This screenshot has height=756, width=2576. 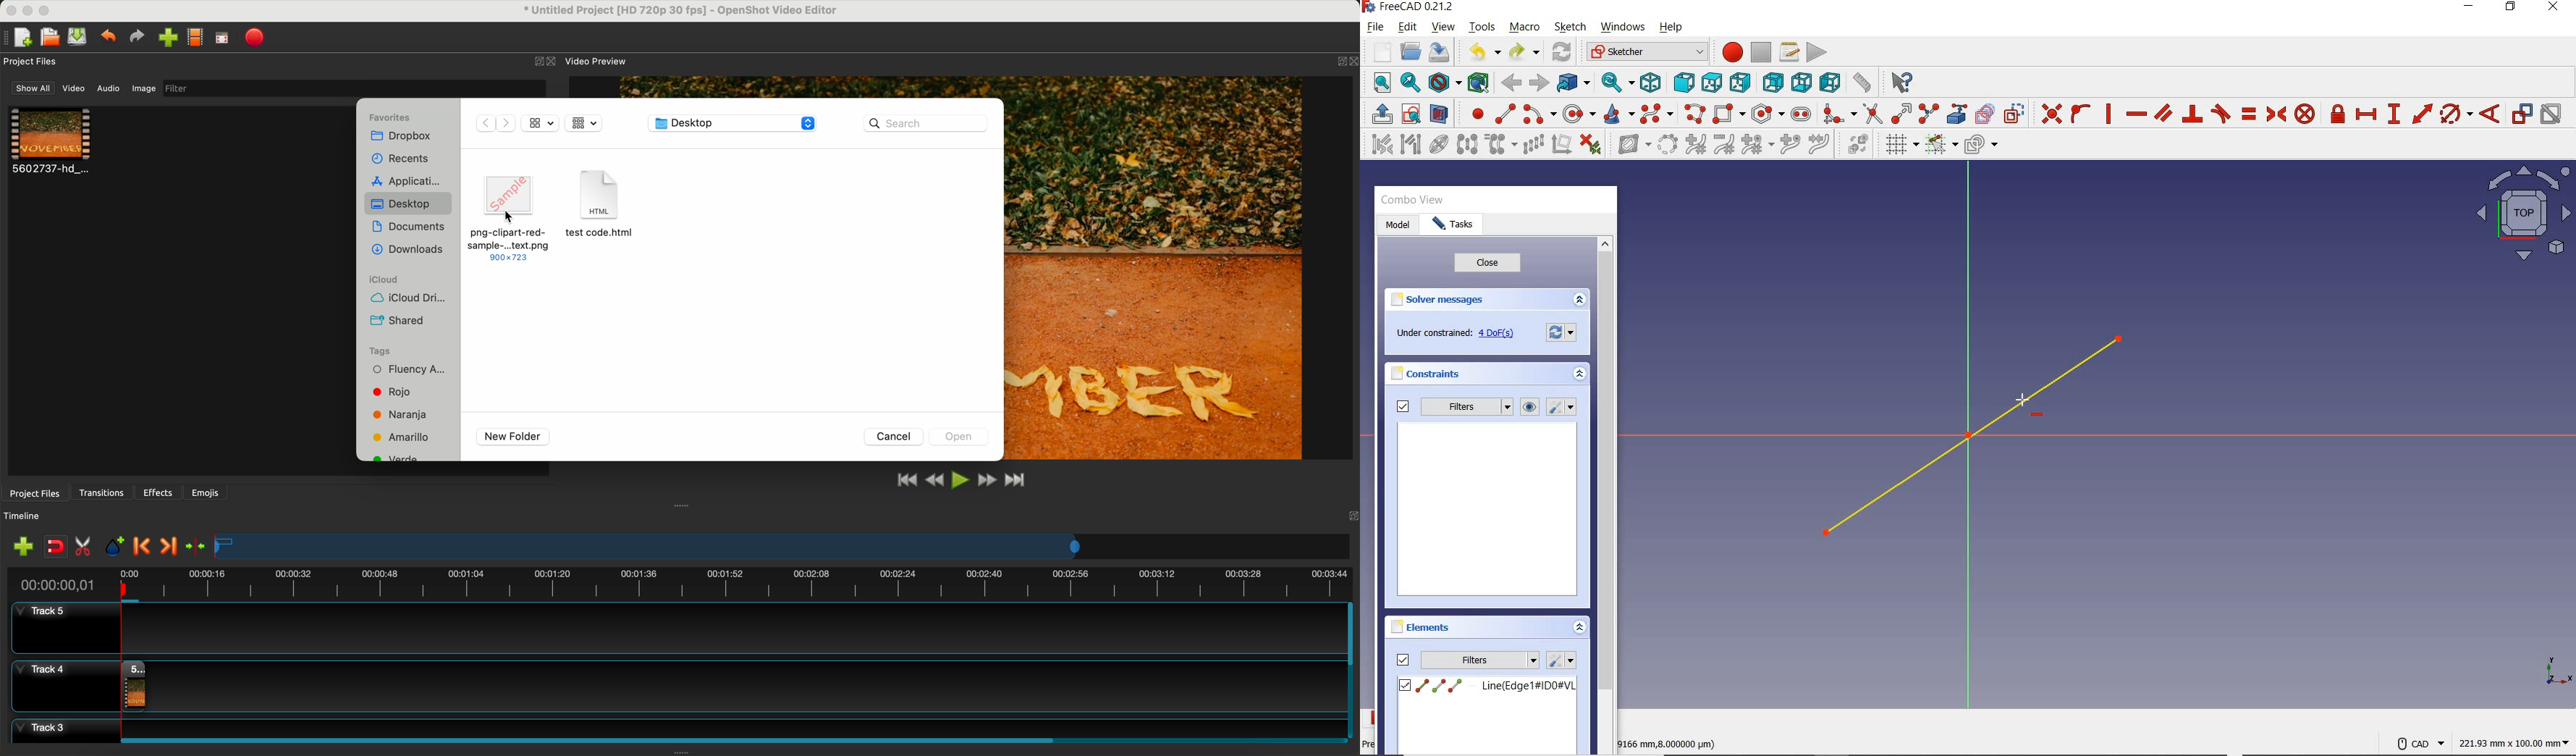 I want to click on TRIM EDGE, so click(x=1871, y=113).